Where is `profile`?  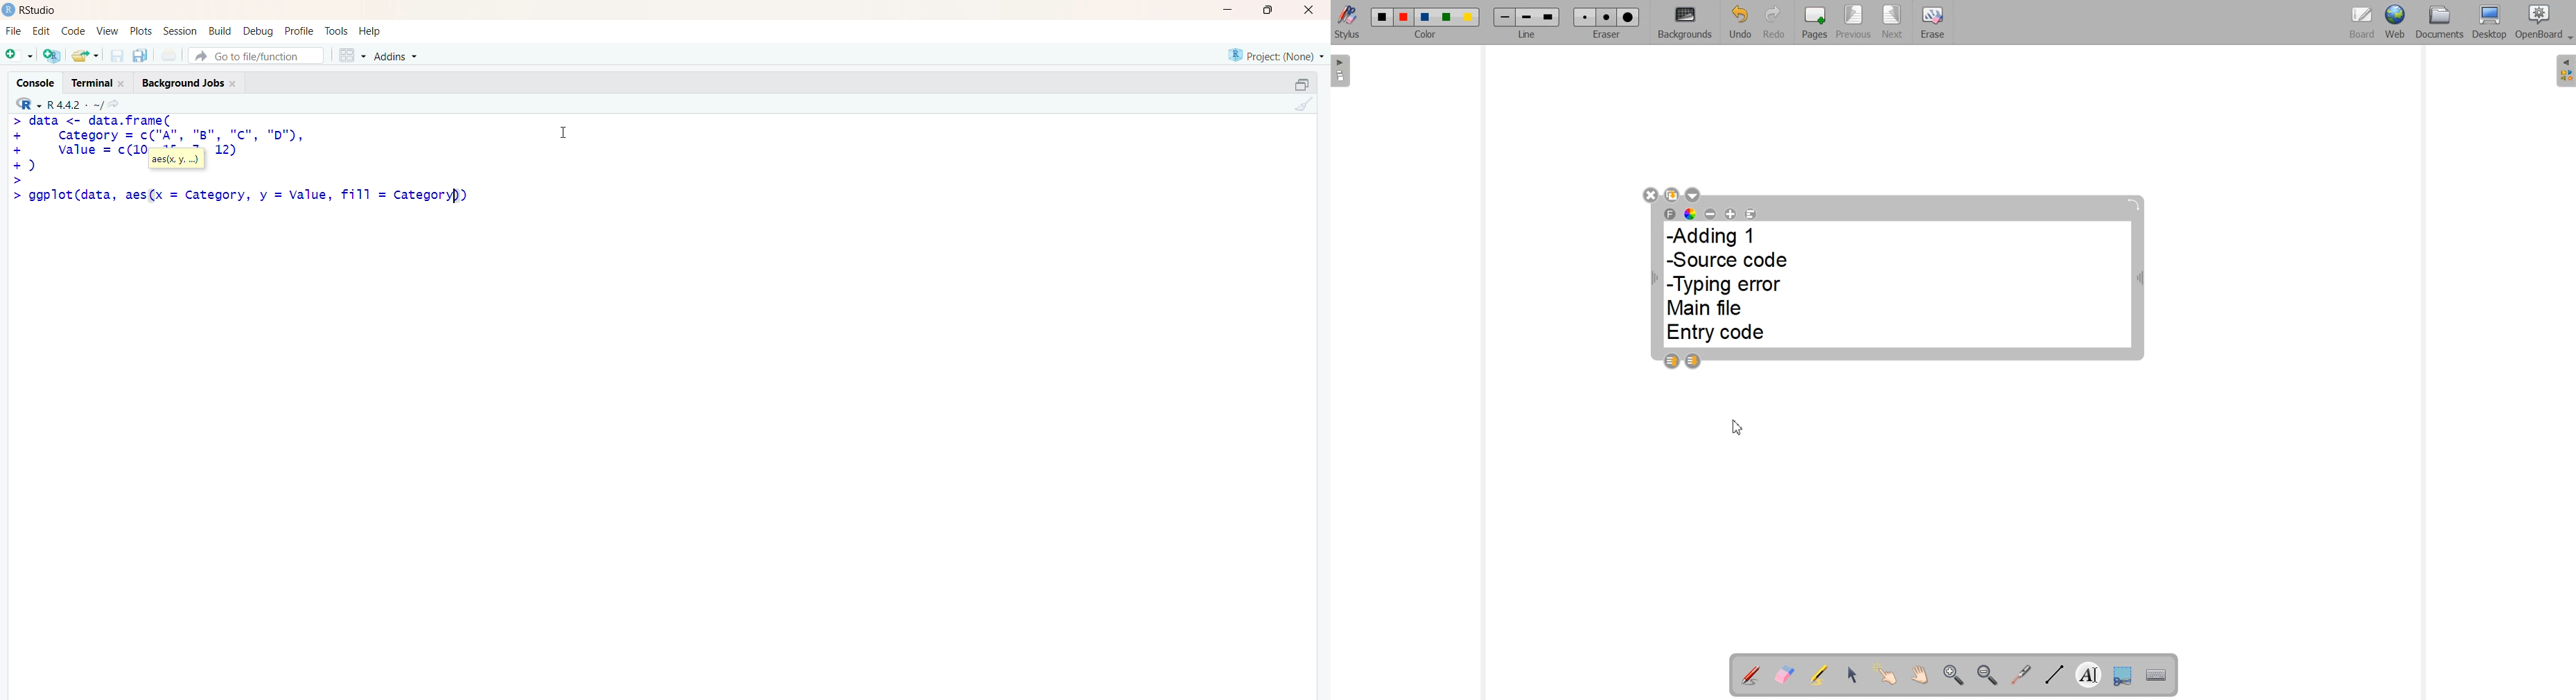
profile is located at coordinates (298, 32).